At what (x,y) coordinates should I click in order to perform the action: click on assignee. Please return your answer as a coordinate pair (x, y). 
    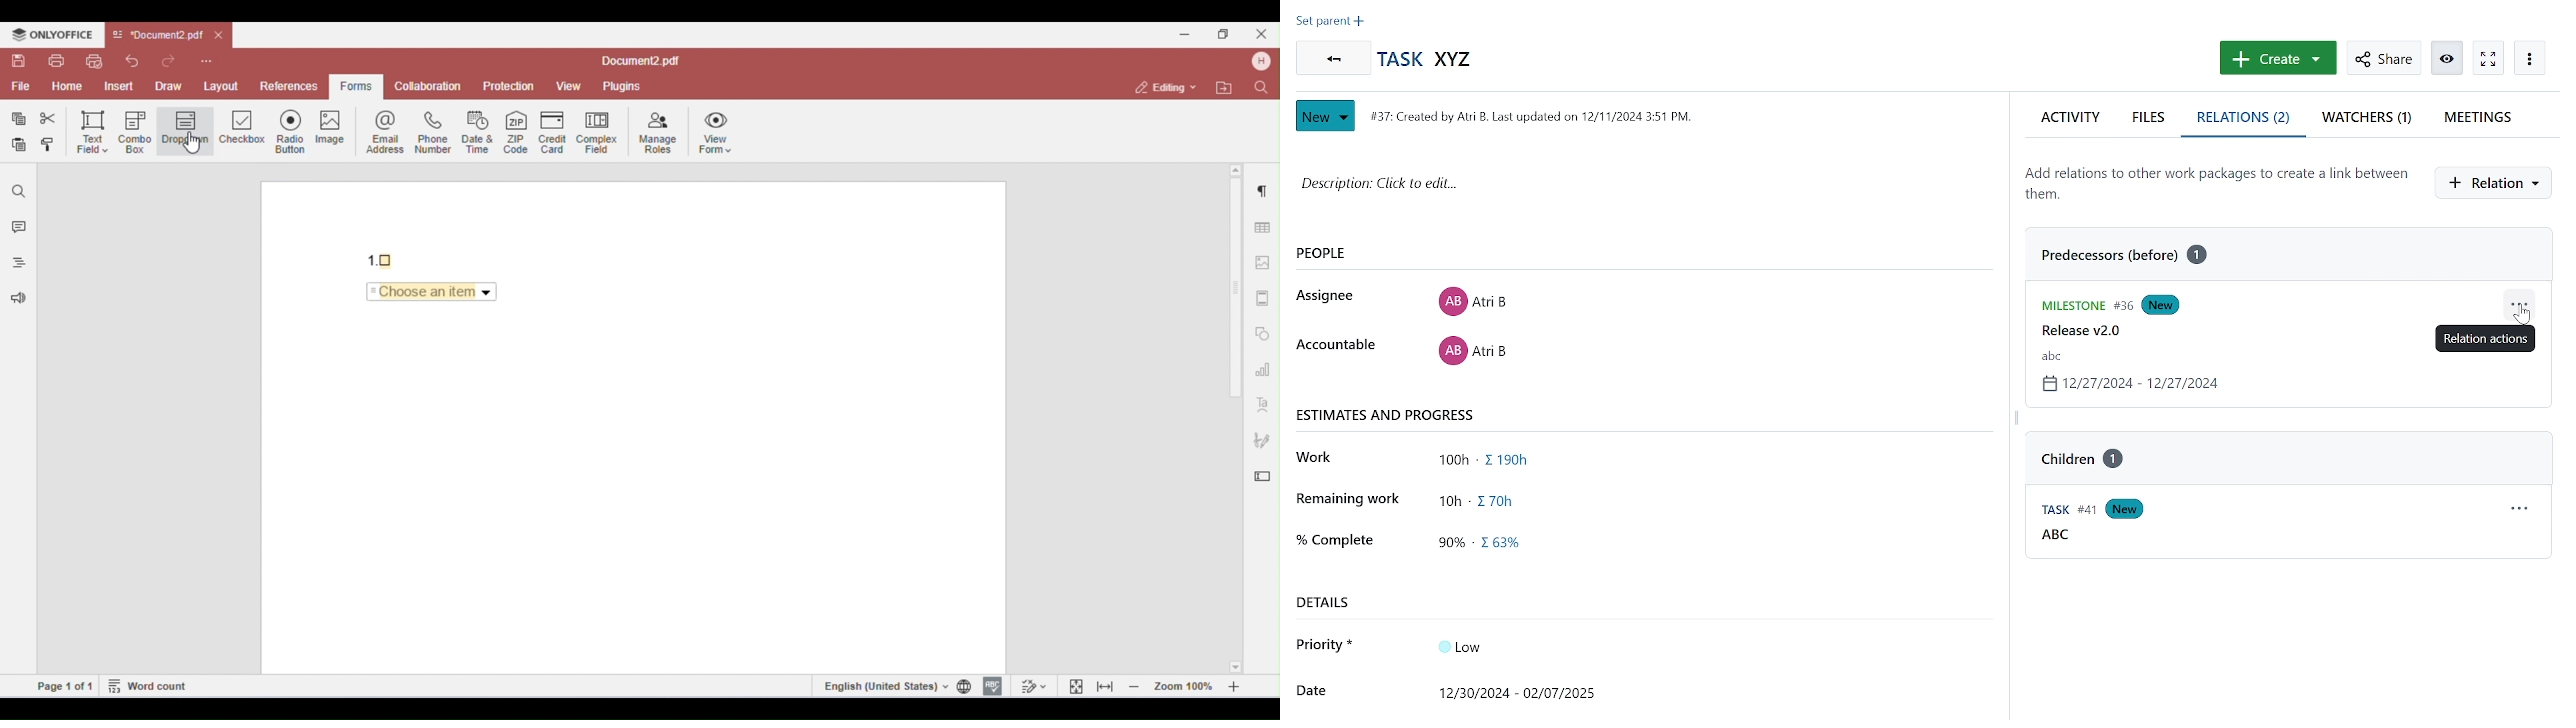
    Looking at the image, I should click on (1330, 296).